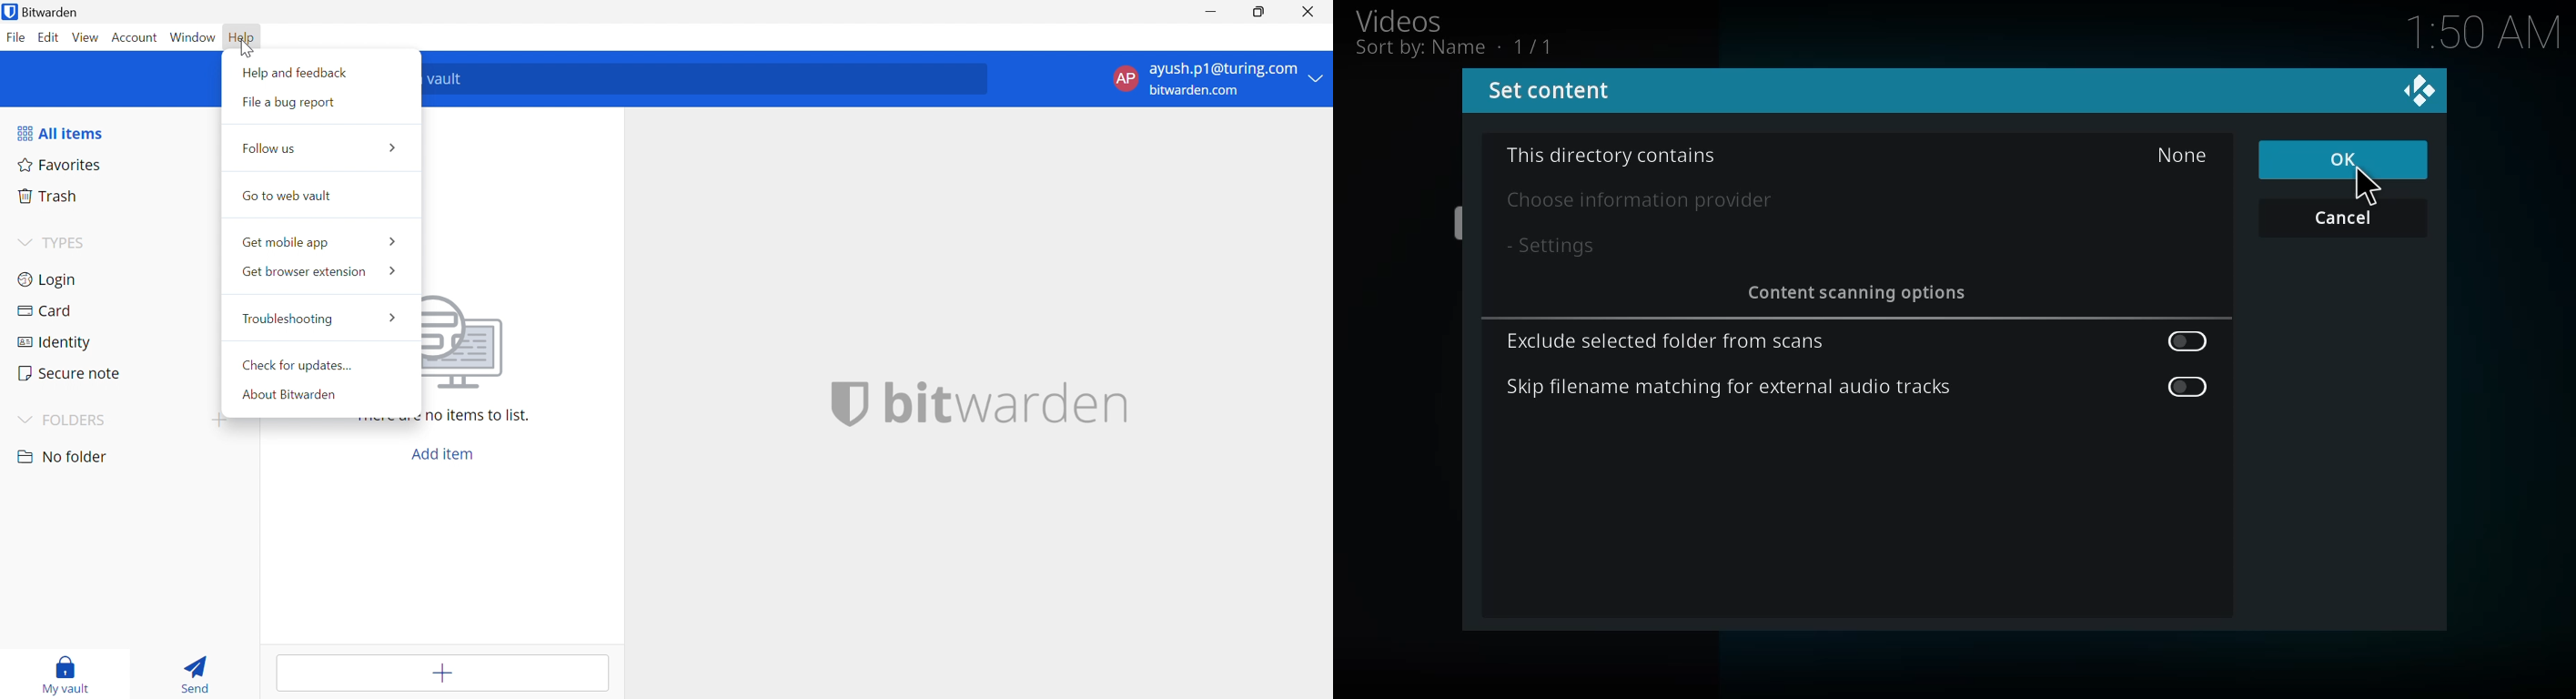  Describe the element at coordinates (2368, 188) in the screenshot. I see `cursor` at that location.